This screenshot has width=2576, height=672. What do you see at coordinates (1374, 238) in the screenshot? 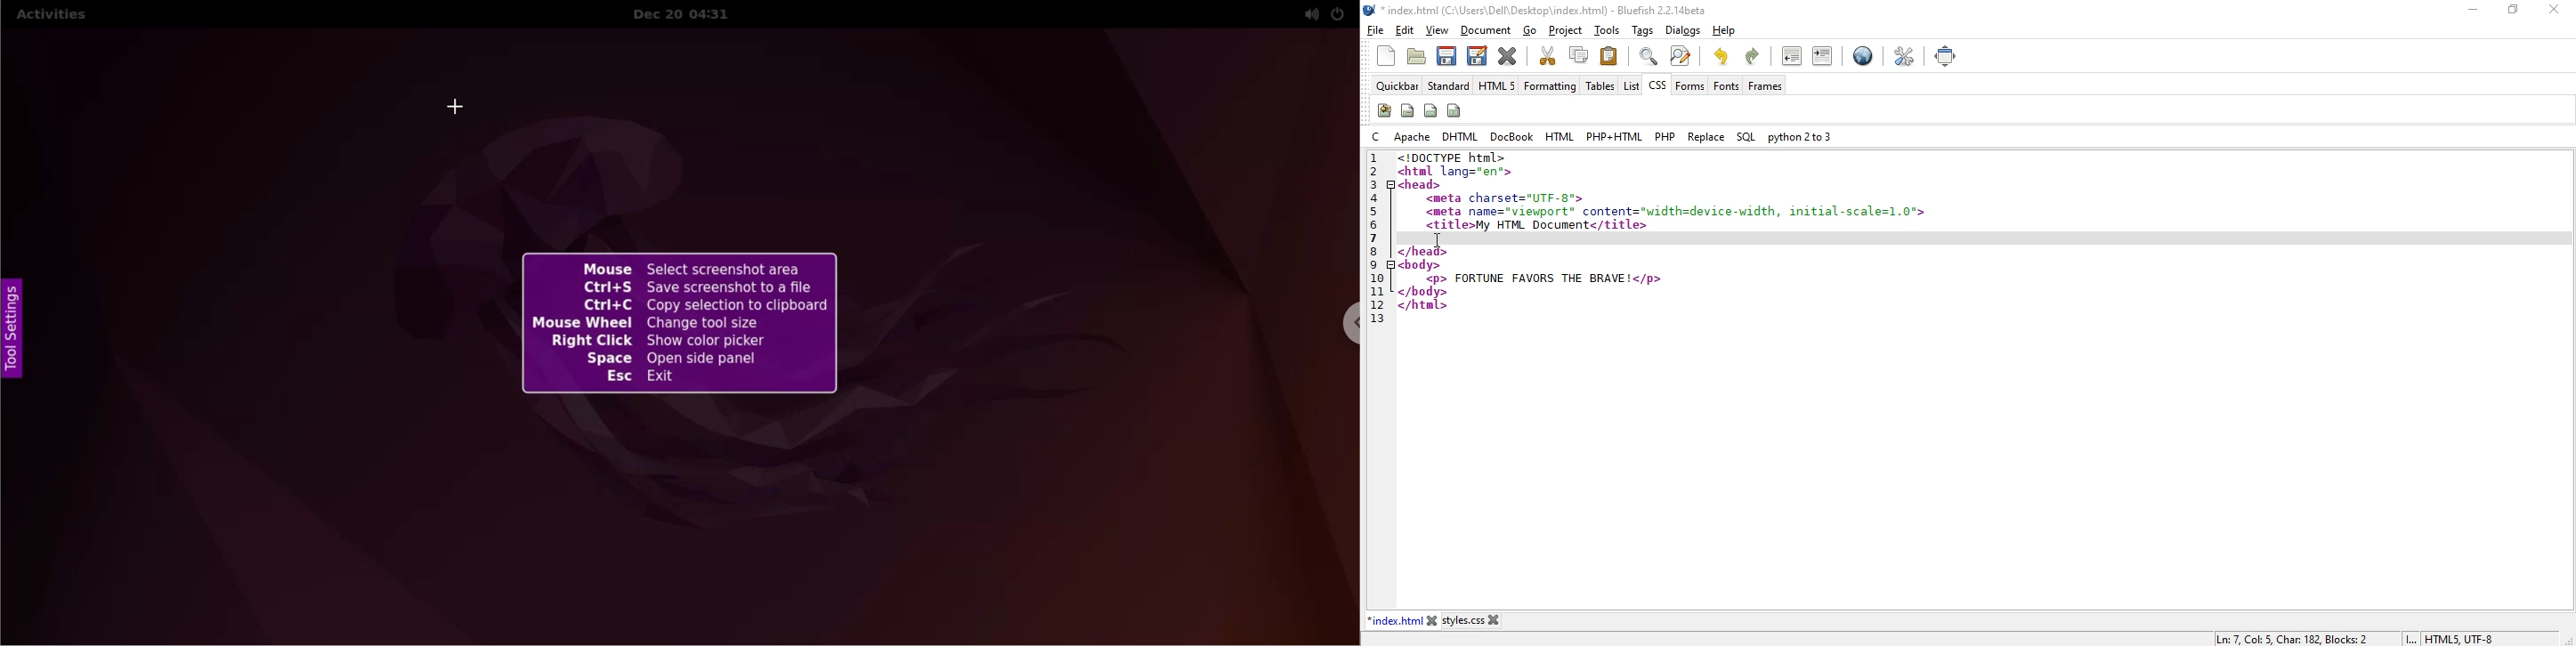
I see `7` at bounding box center [1374, 238].